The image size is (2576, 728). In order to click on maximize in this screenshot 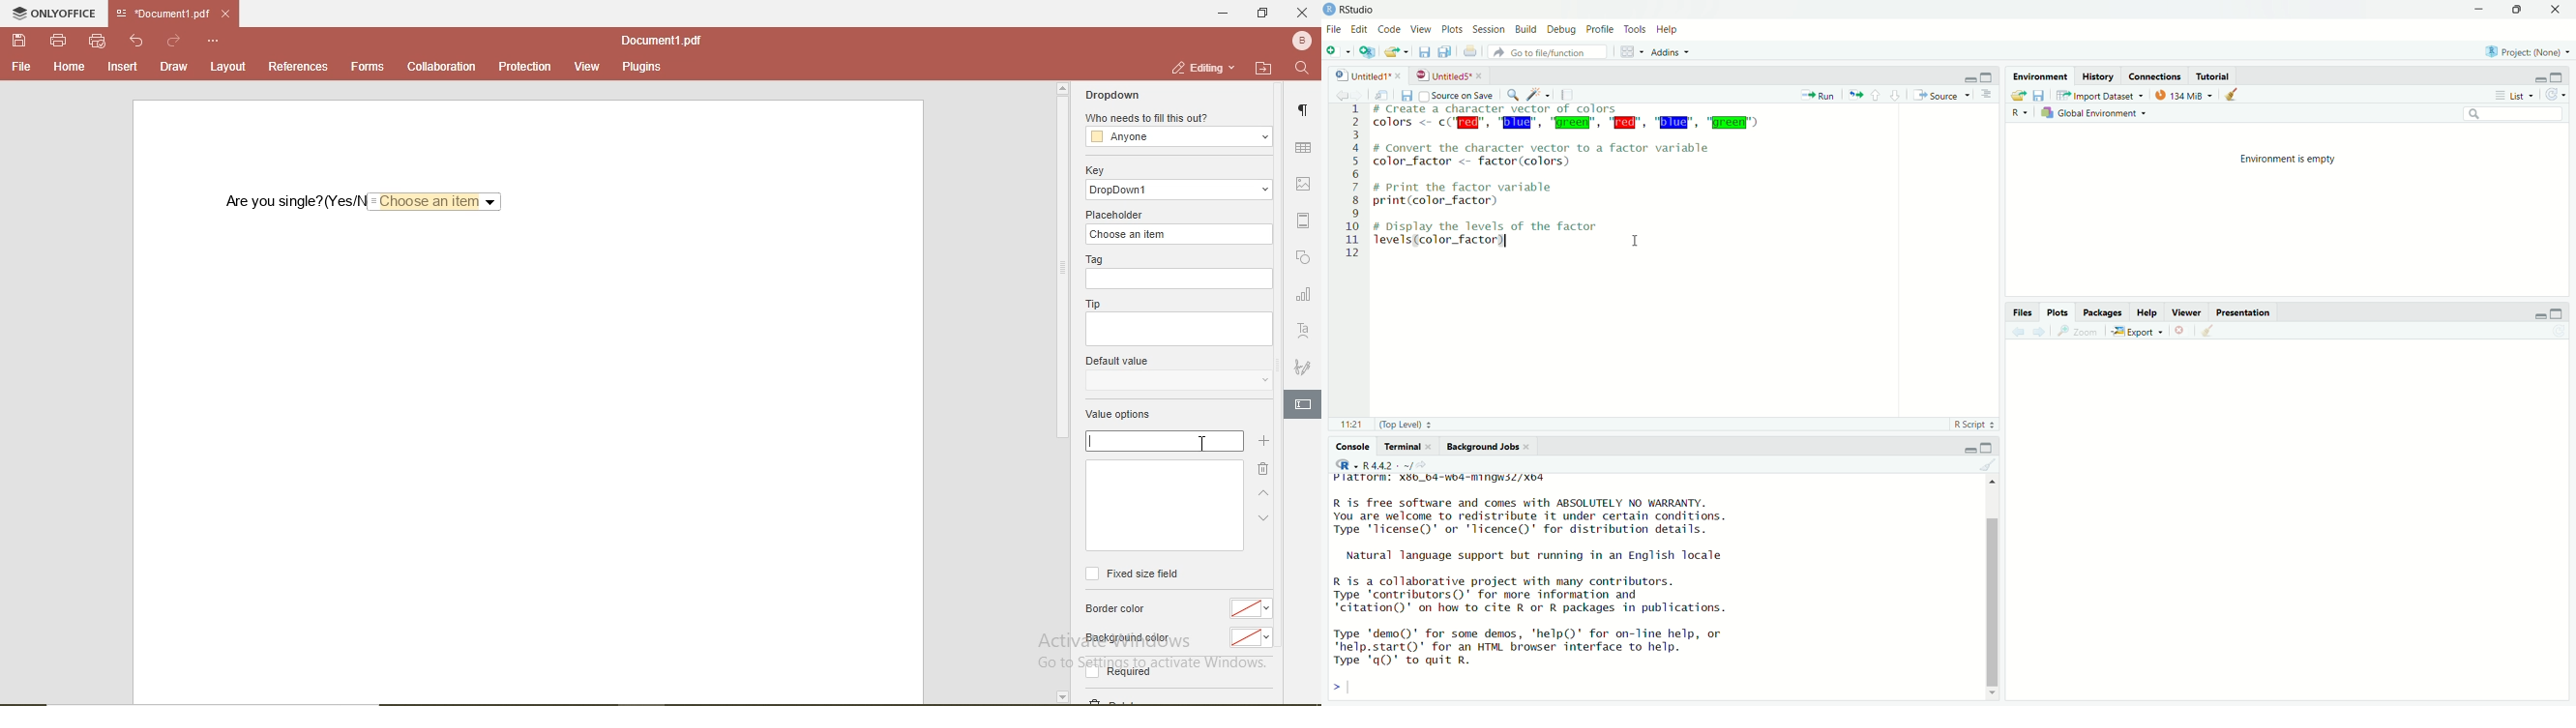, I will do `click(1989, 446)`.